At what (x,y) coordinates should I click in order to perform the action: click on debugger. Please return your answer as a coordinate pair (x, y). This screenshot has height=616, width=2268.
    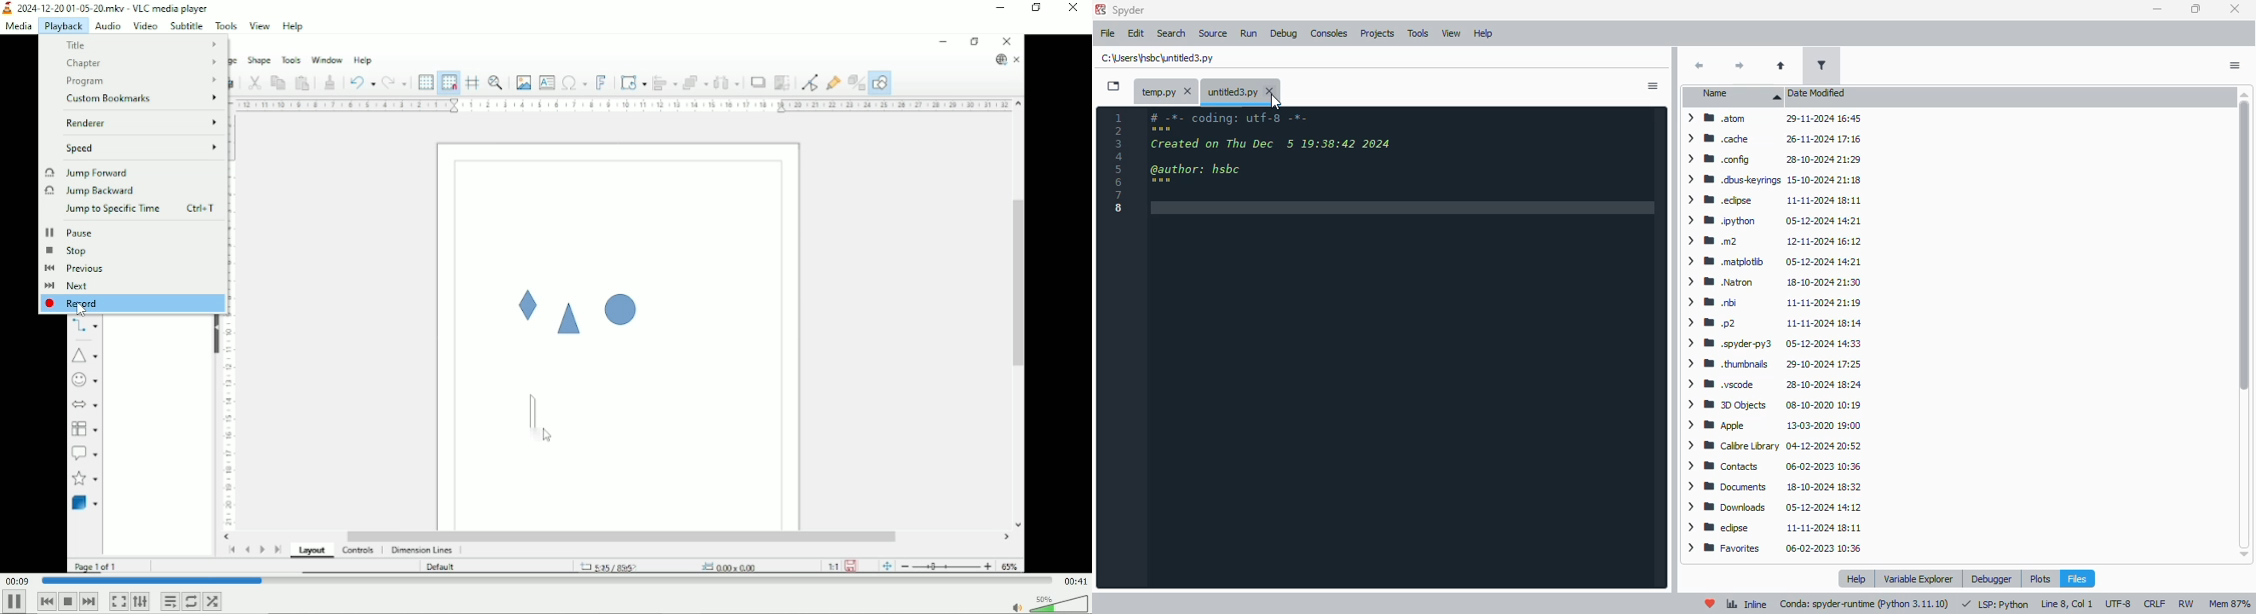
    Looking at the image, I should click on (1994, 579).